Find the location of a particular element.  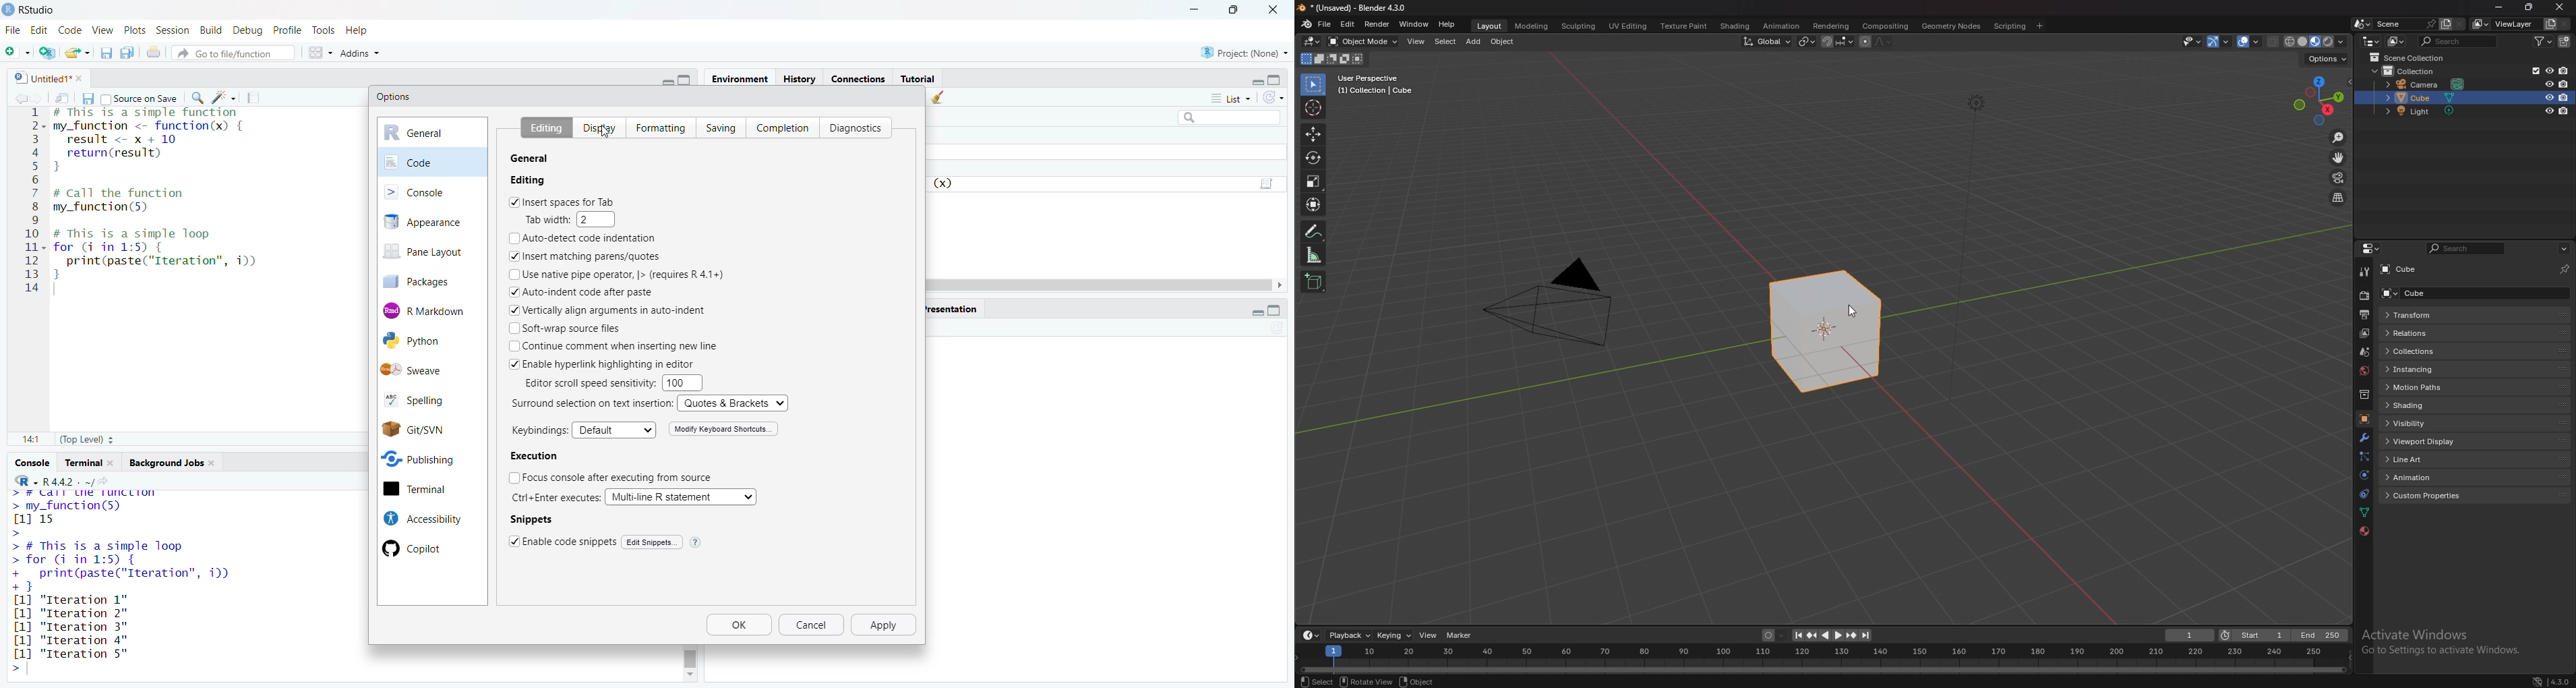

Copilot is located at coordinates (419, 549).